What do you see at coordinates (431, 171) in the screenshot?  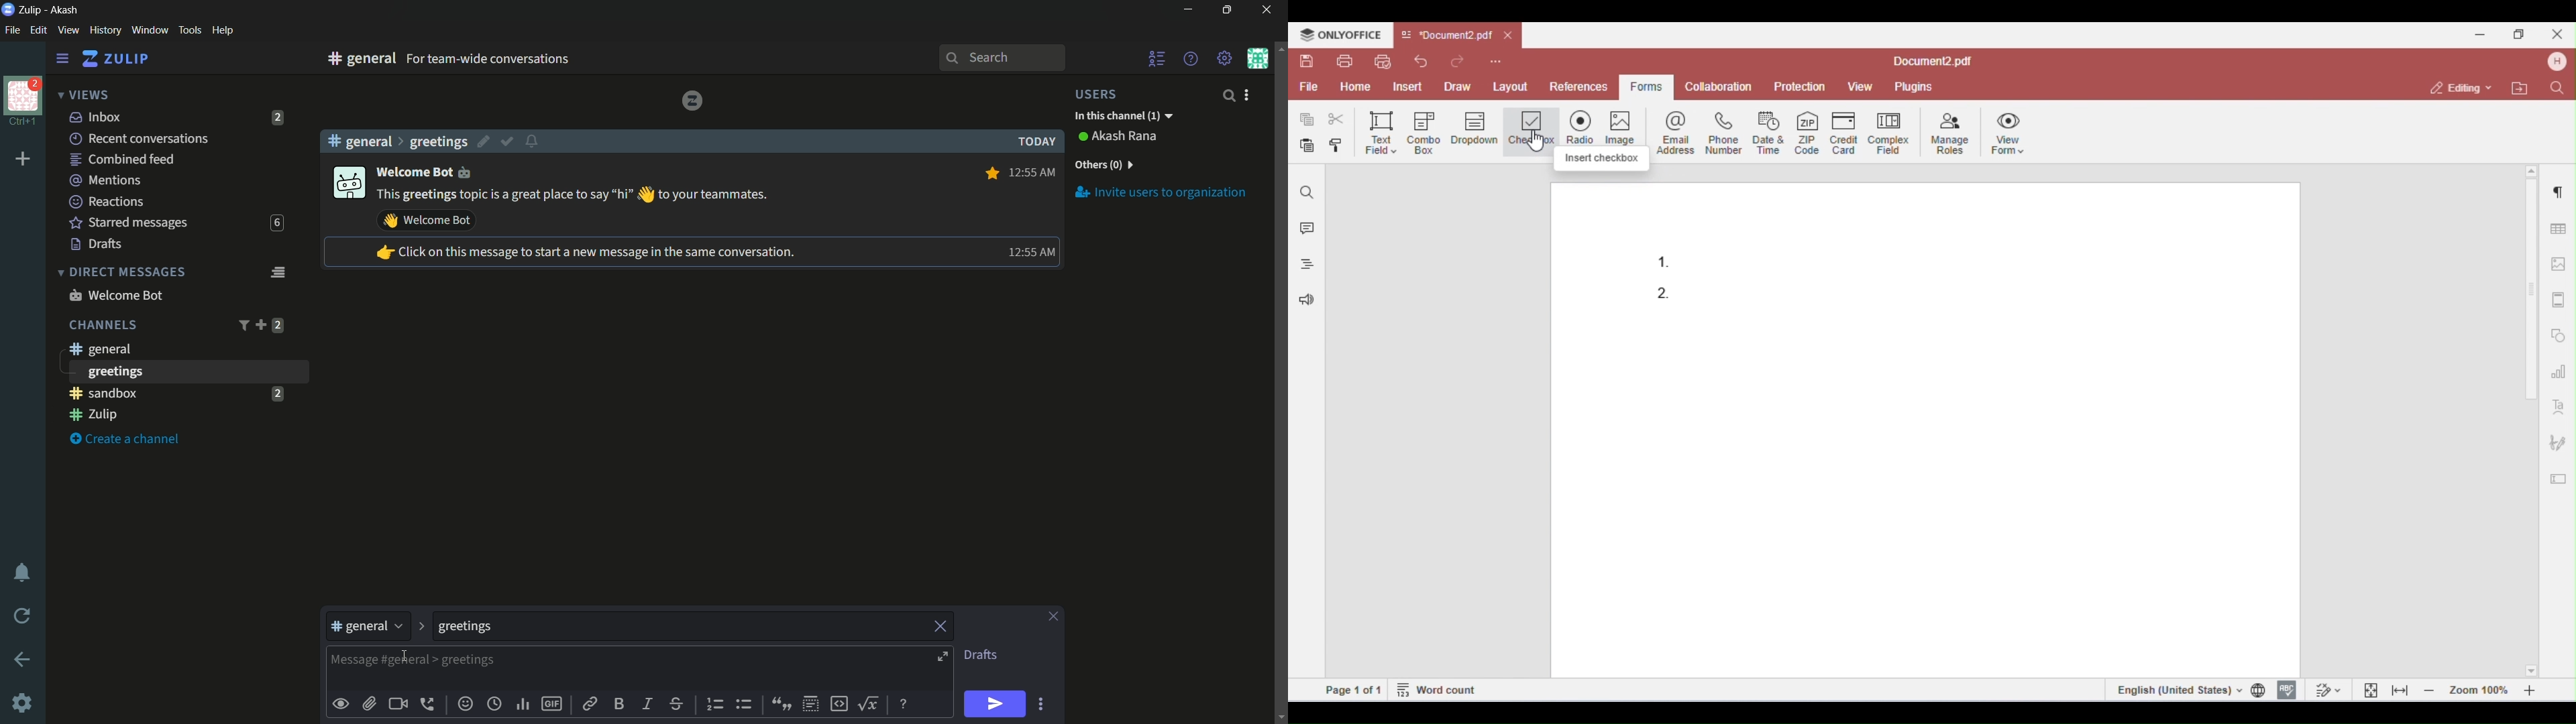 I see `welcome bot` at bounding box center [431, 171].